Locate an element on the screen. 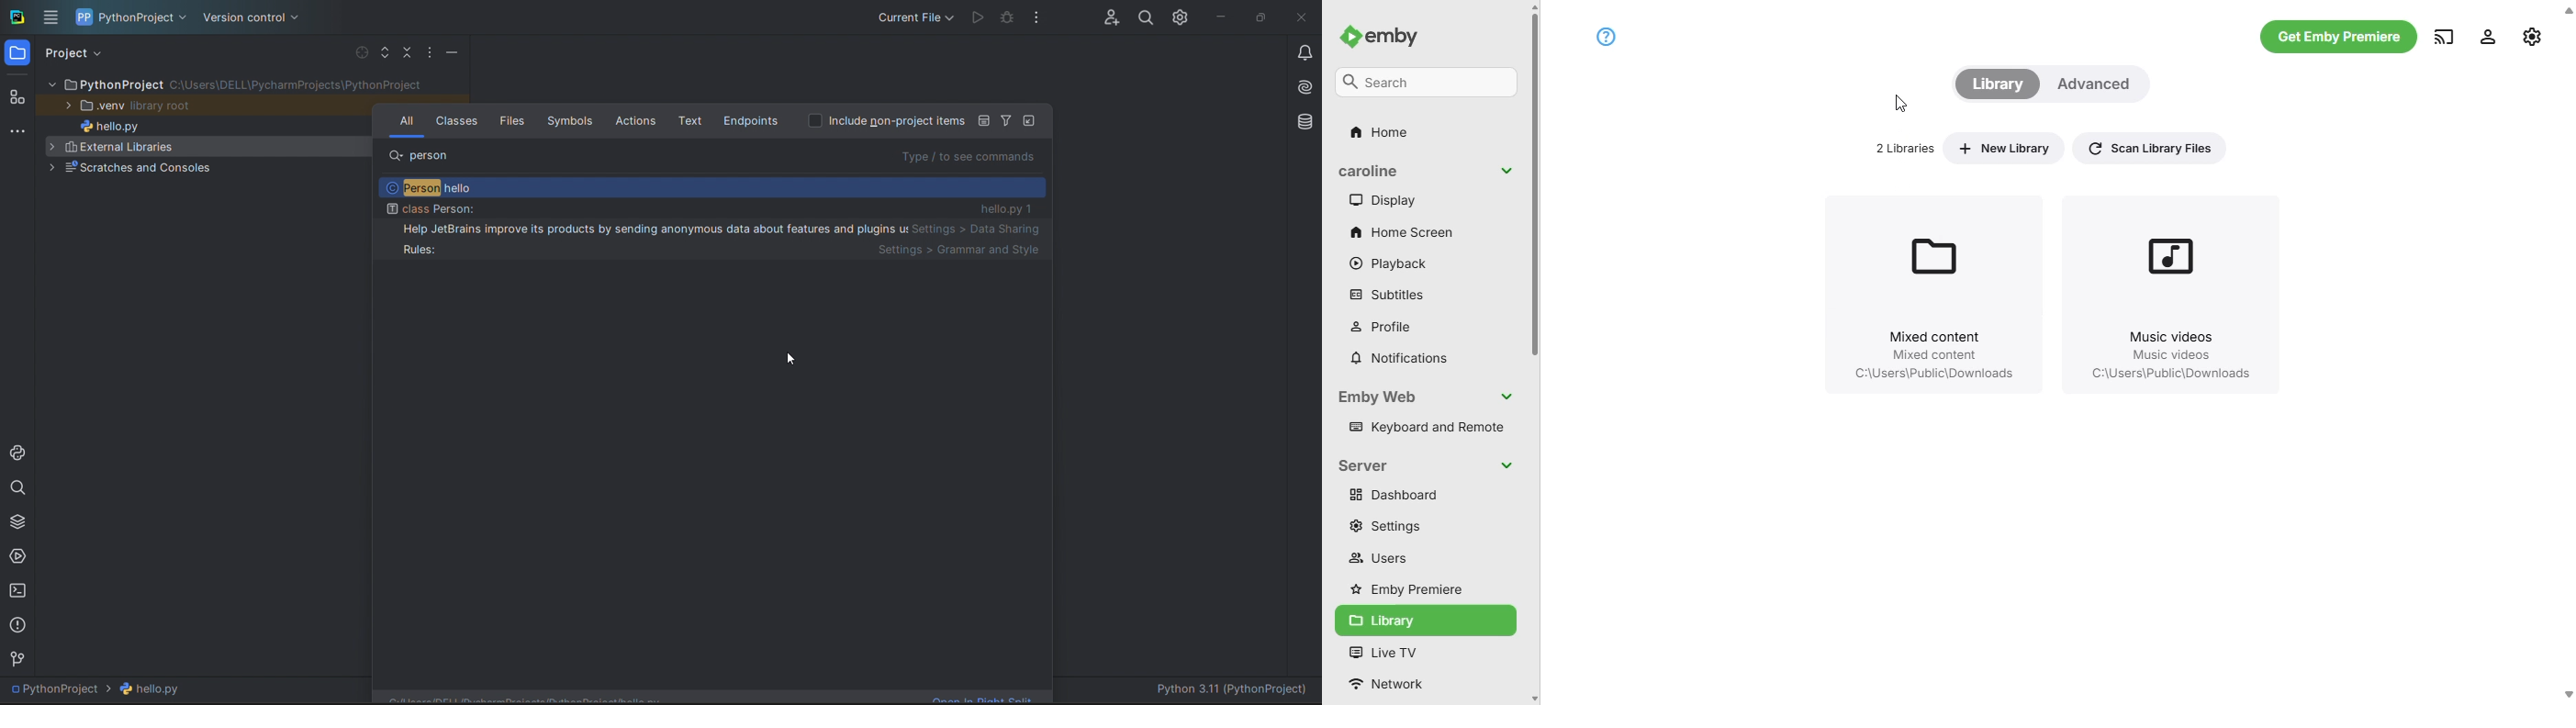 The height and width of the screenshot is (728, 2576). hello.py is located at coordinates (205, 125).